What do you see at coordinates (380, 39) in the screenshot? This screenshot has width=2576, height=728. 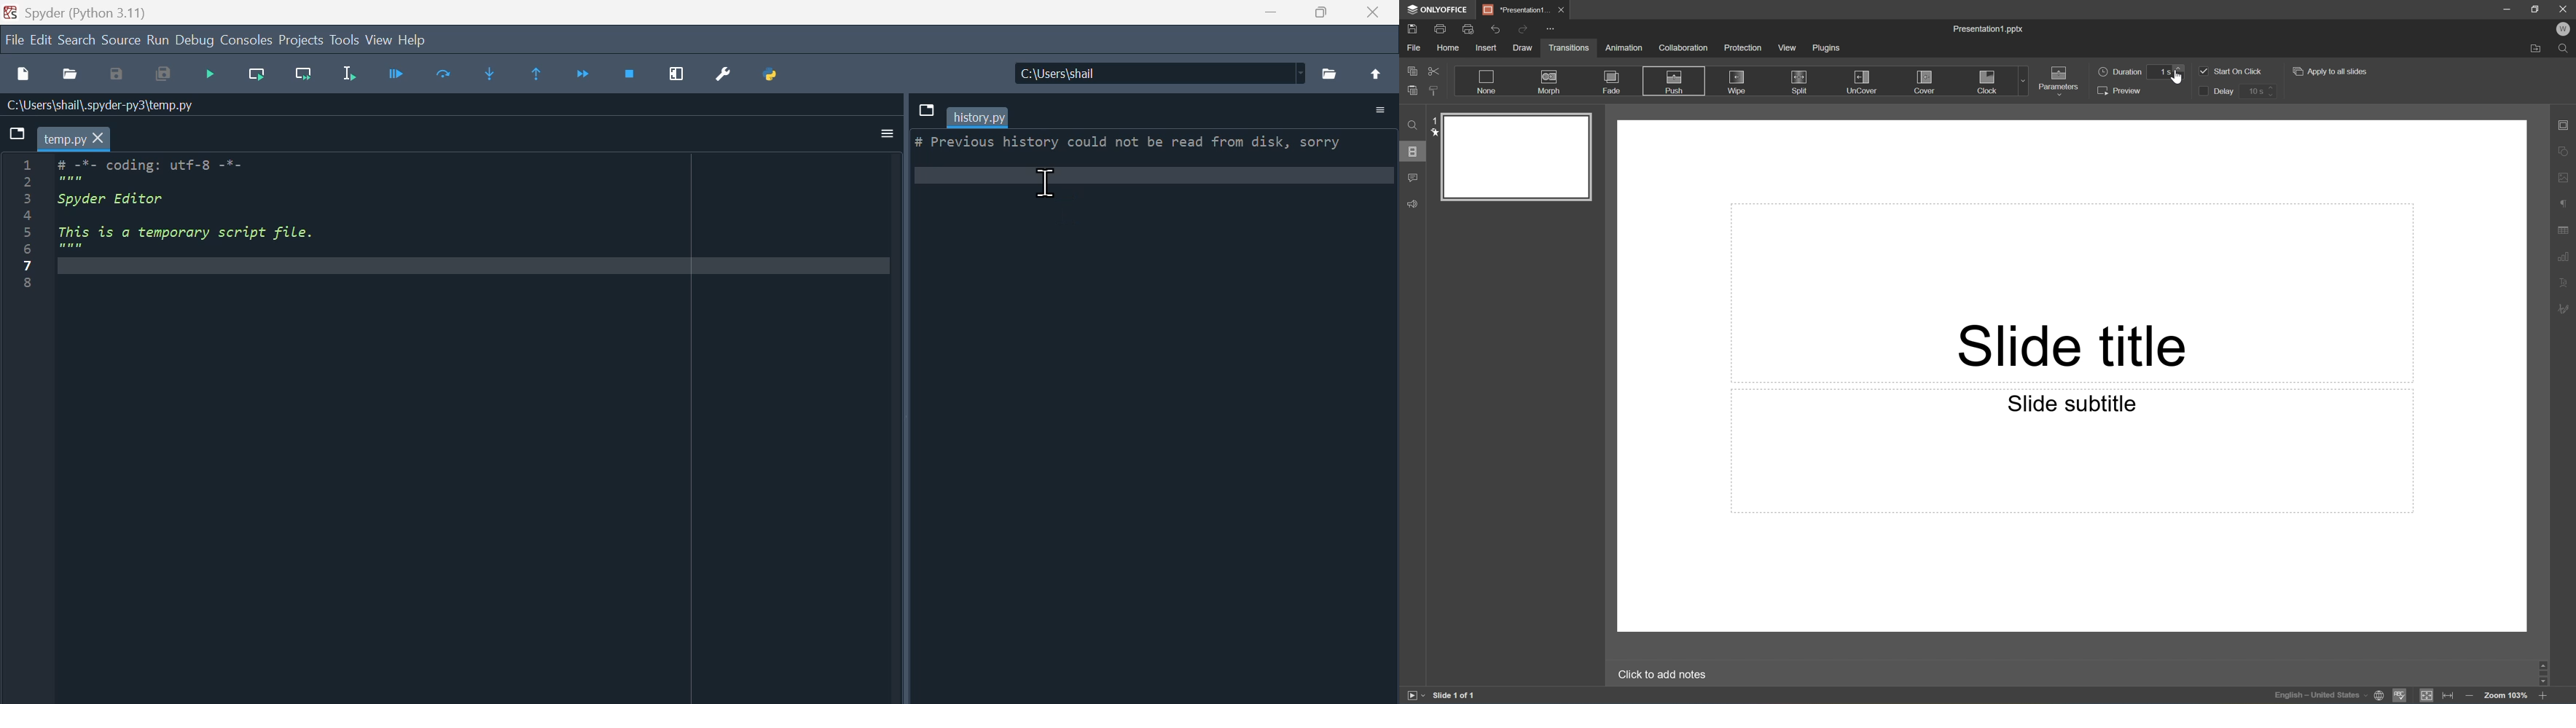 I see `view` at bounding box center [380, 39].